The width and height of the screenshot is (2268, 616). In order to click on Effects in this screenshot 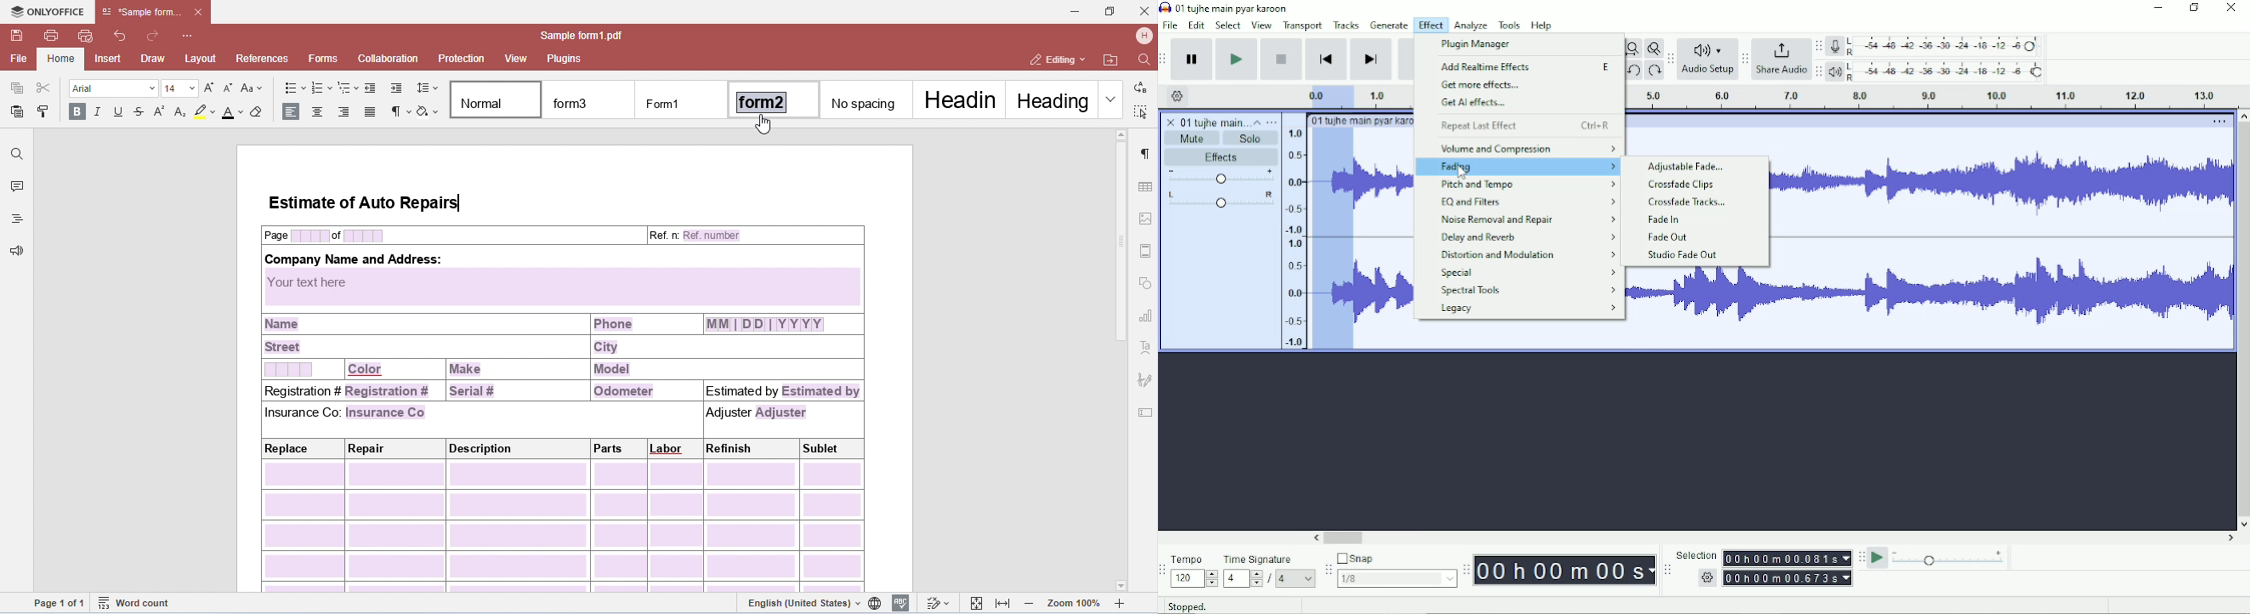, I will do `click(1221, 158)`.